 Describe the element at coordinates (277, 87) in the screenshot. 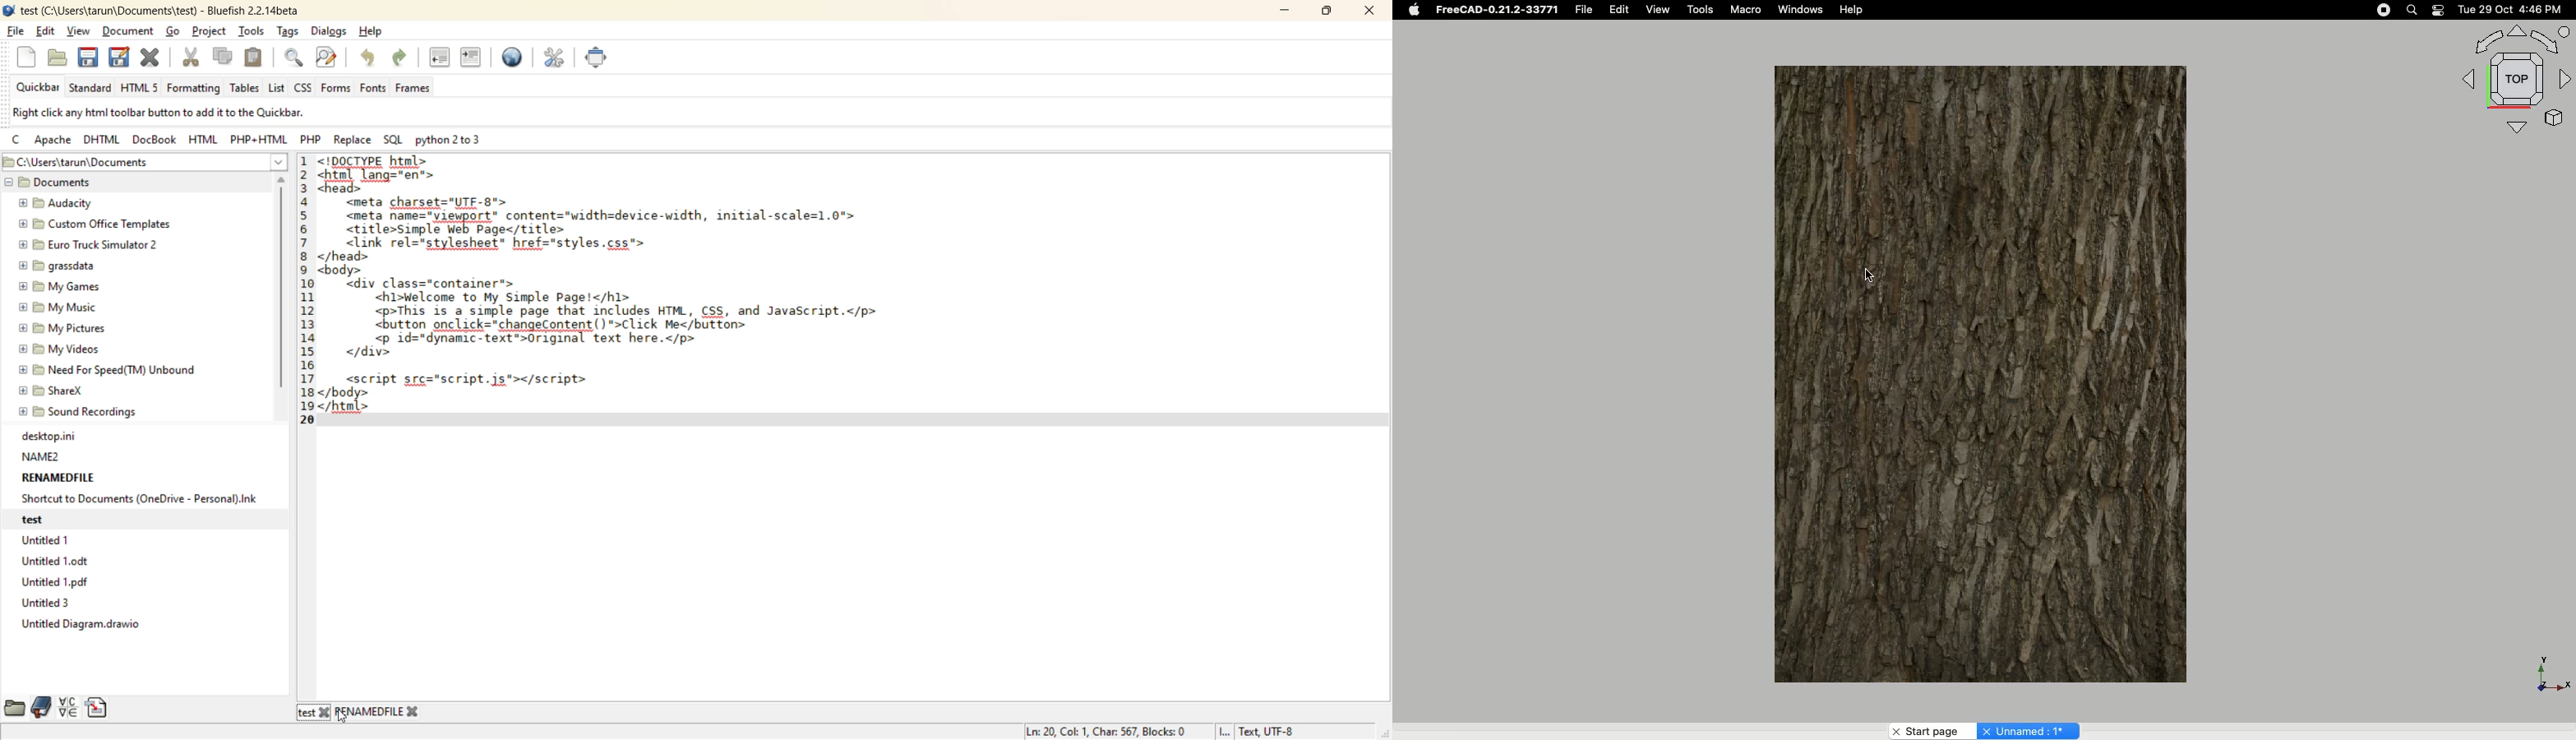

I see `list` at that location.